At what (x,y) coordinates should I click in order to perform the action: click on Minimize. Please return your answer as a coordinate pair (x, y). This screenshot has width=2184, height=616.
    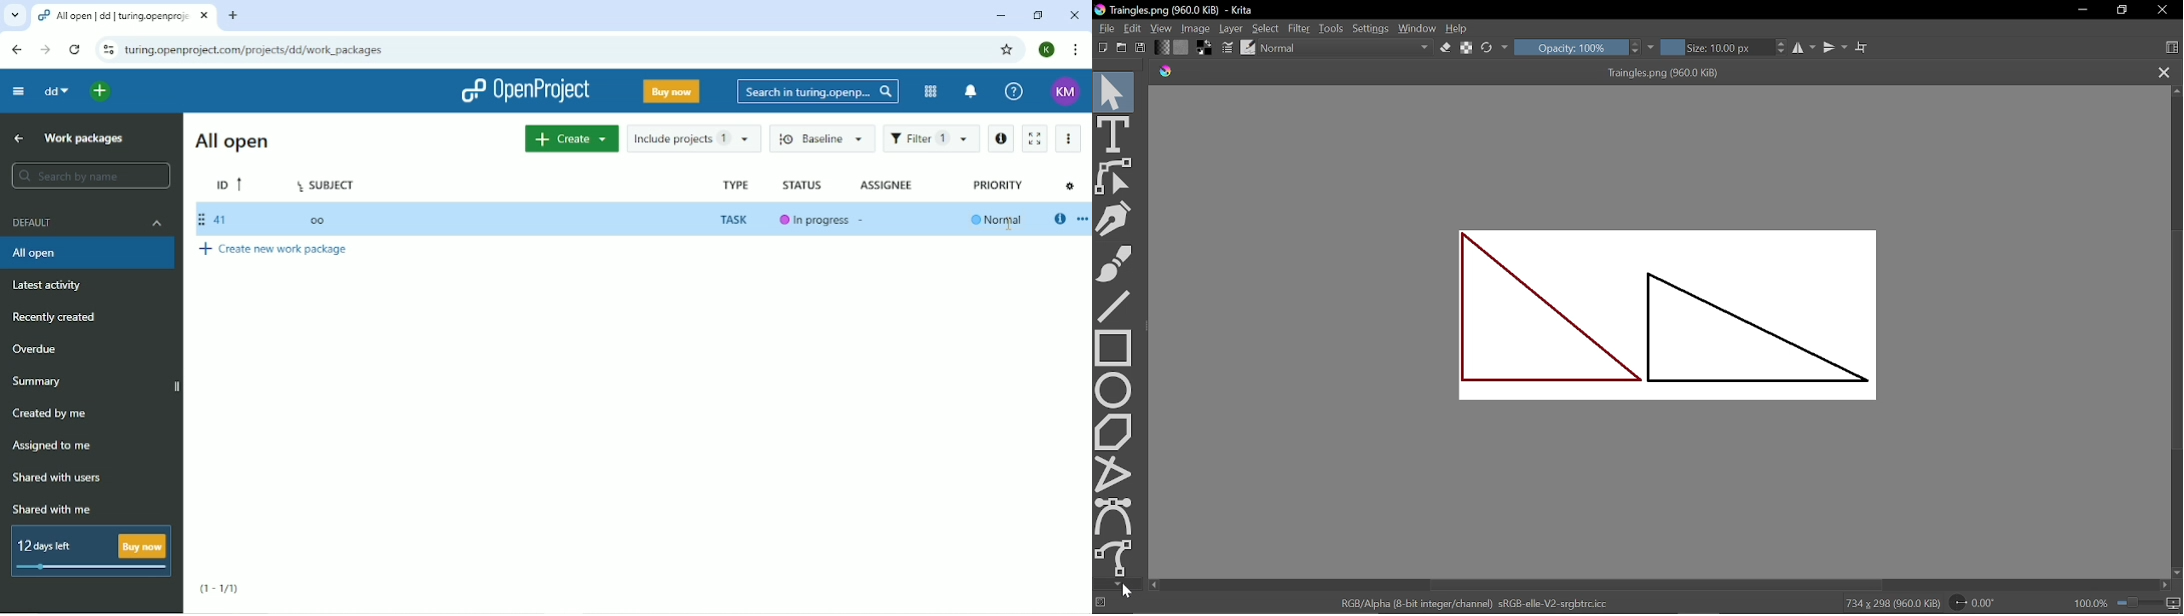
    Looking at the image, I should click on (1001, 16).